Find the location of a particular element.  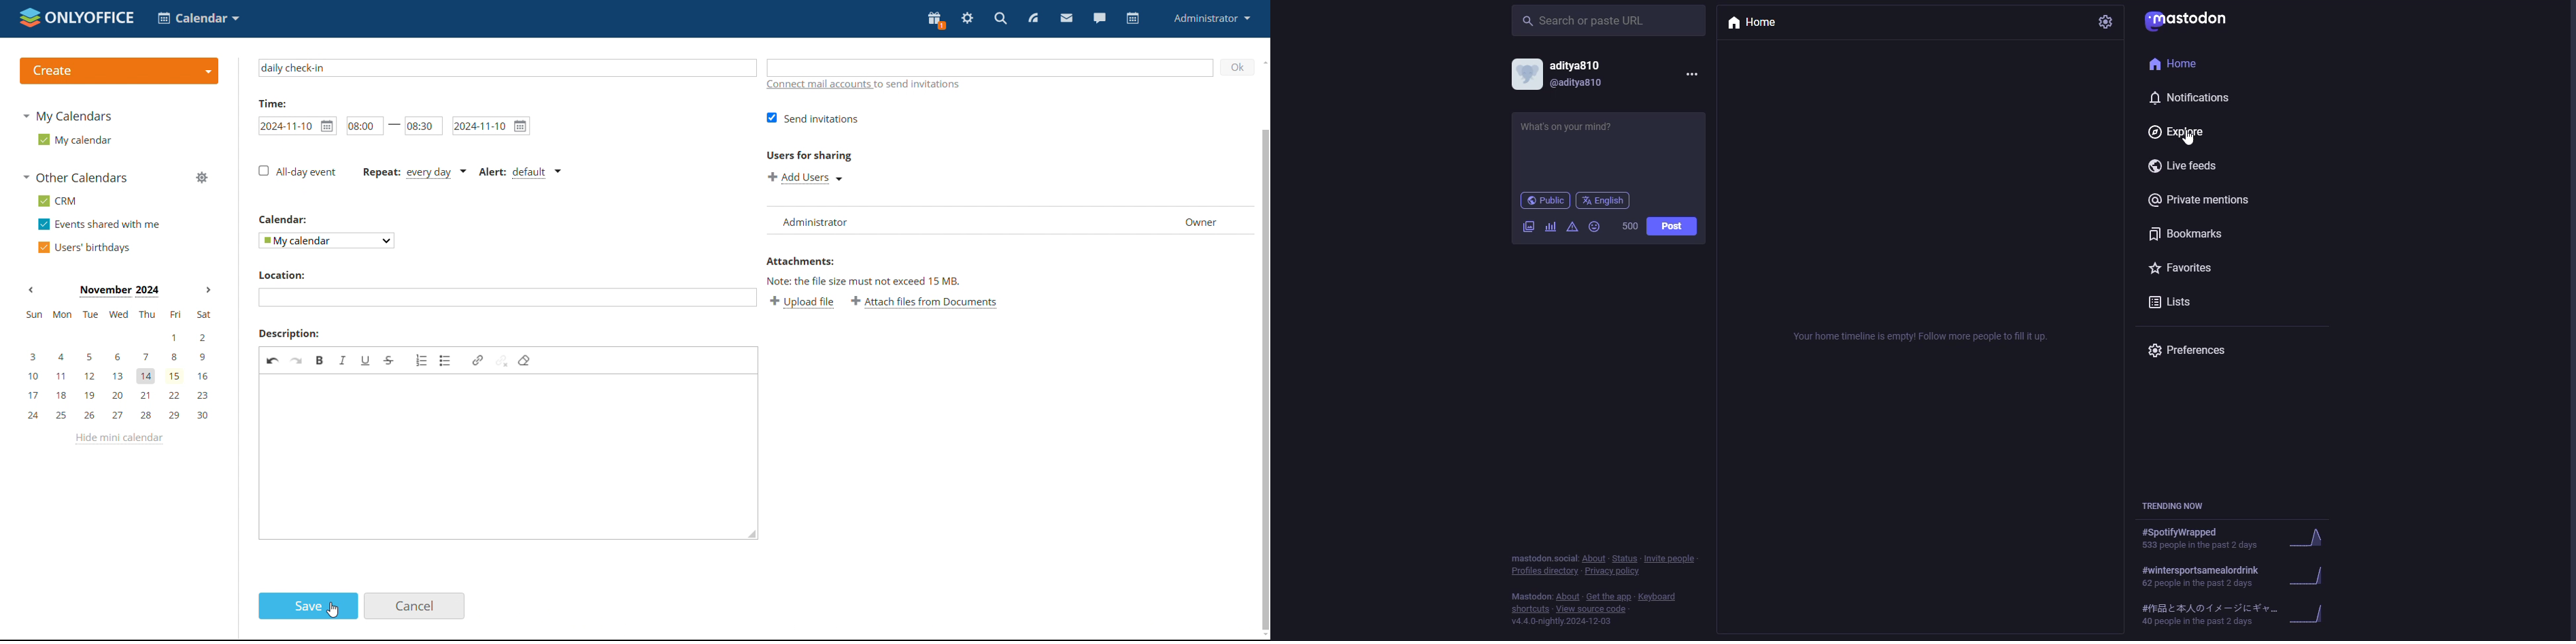

list of users is located at coordinates (822, 221).